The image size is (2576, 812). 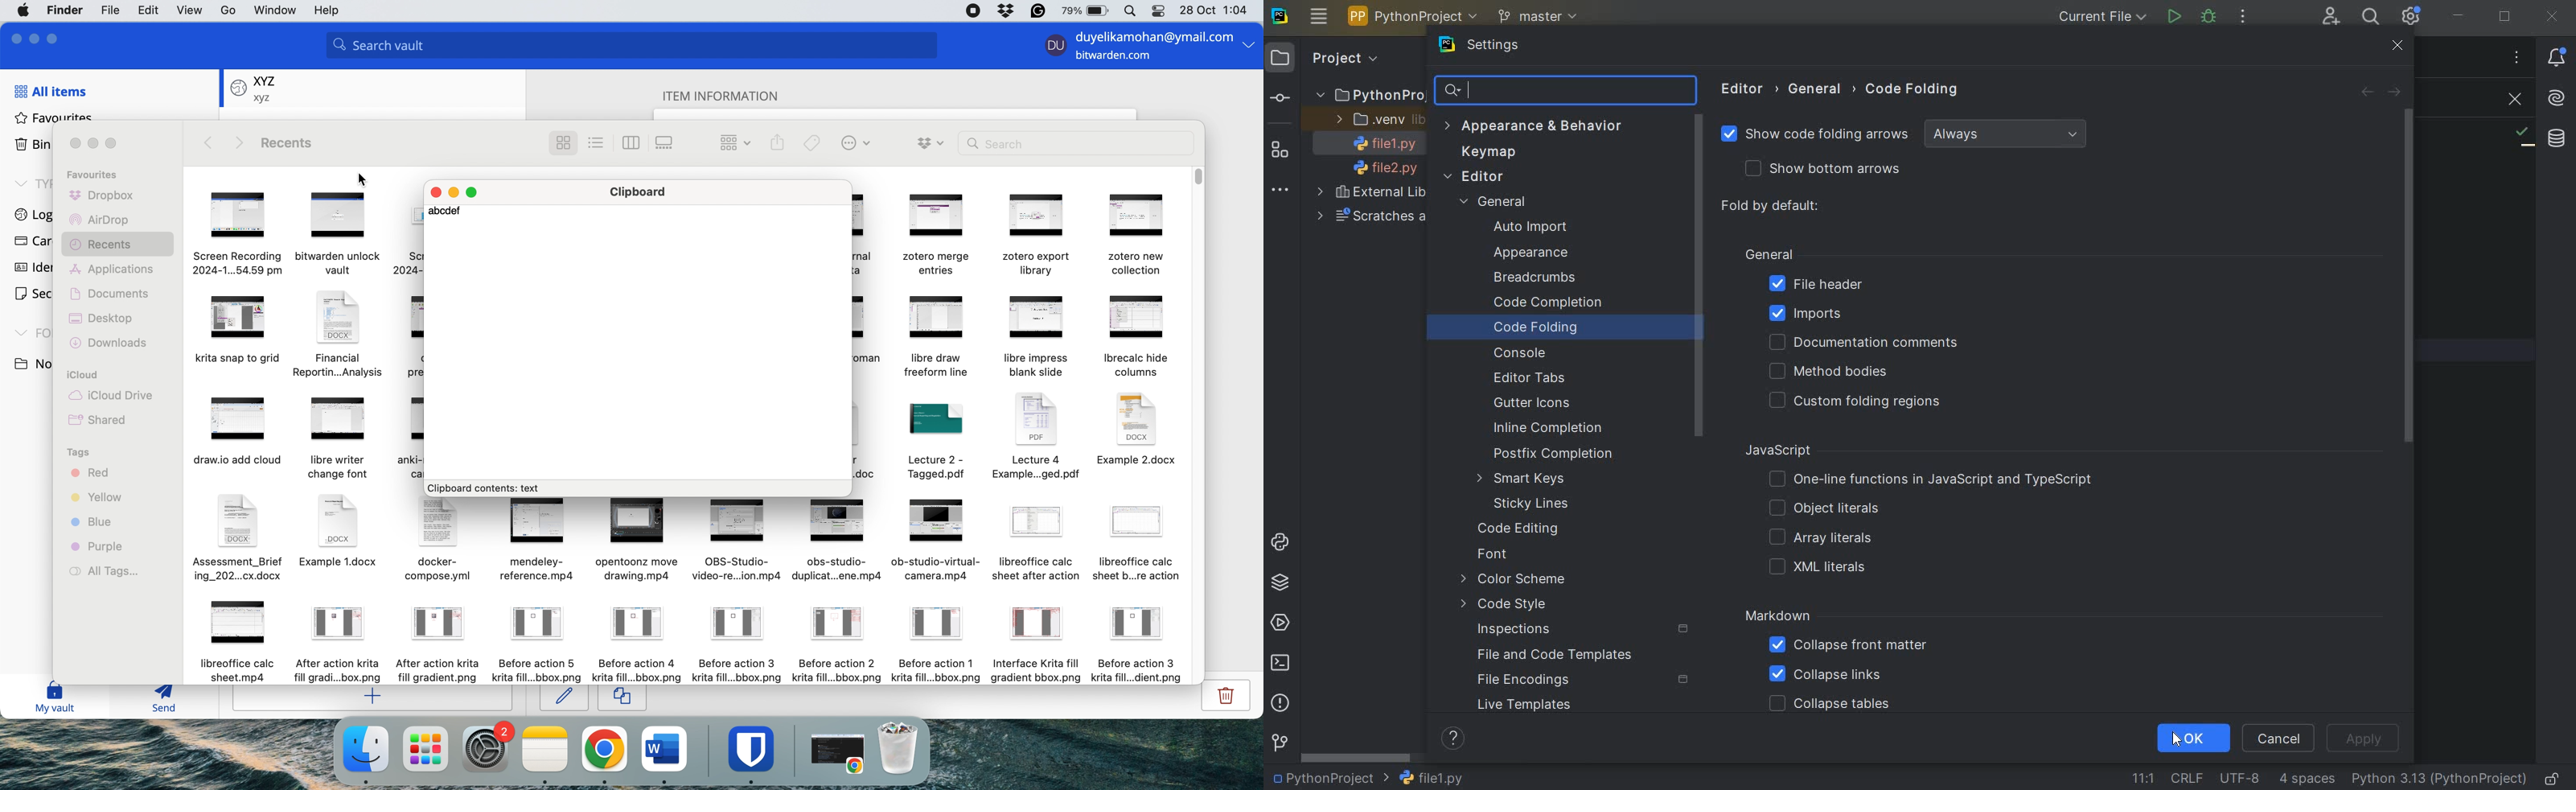 I want to click on search valut, so click(x=639, y=47).